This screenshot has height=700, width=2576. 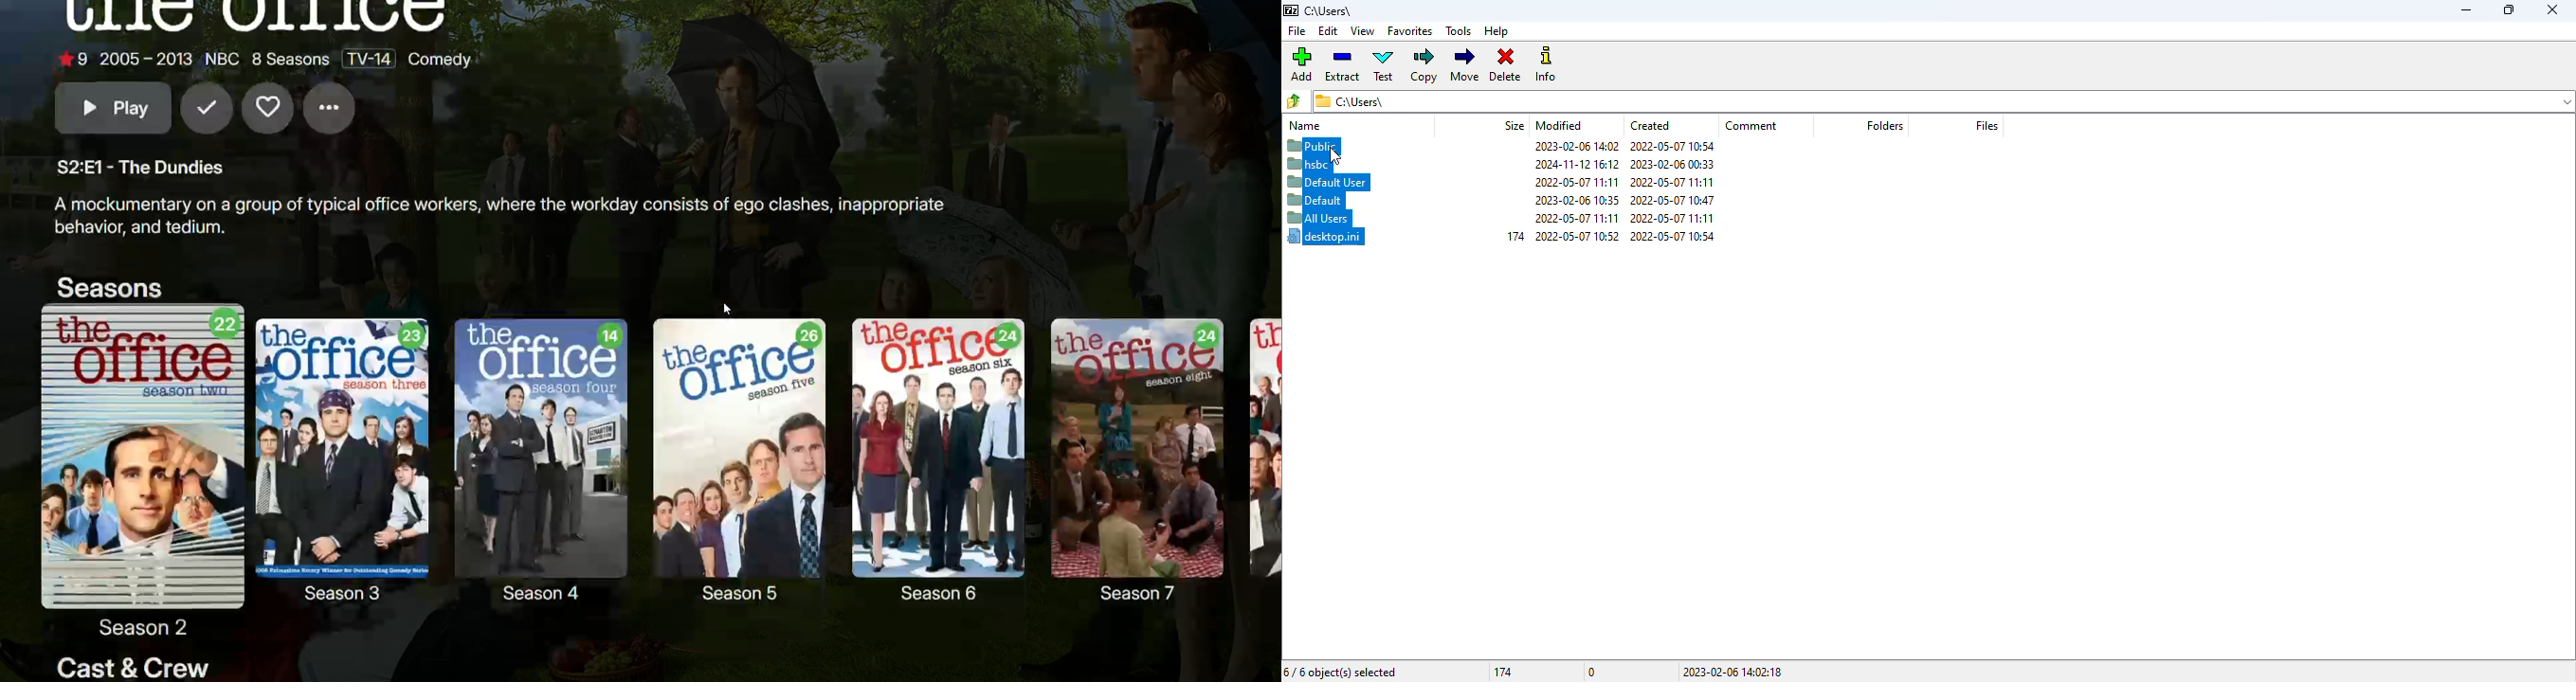 What do you see at coordinates (1885, 125) in the screenshot?
I see `folders` at bounding box center [1885, 125].